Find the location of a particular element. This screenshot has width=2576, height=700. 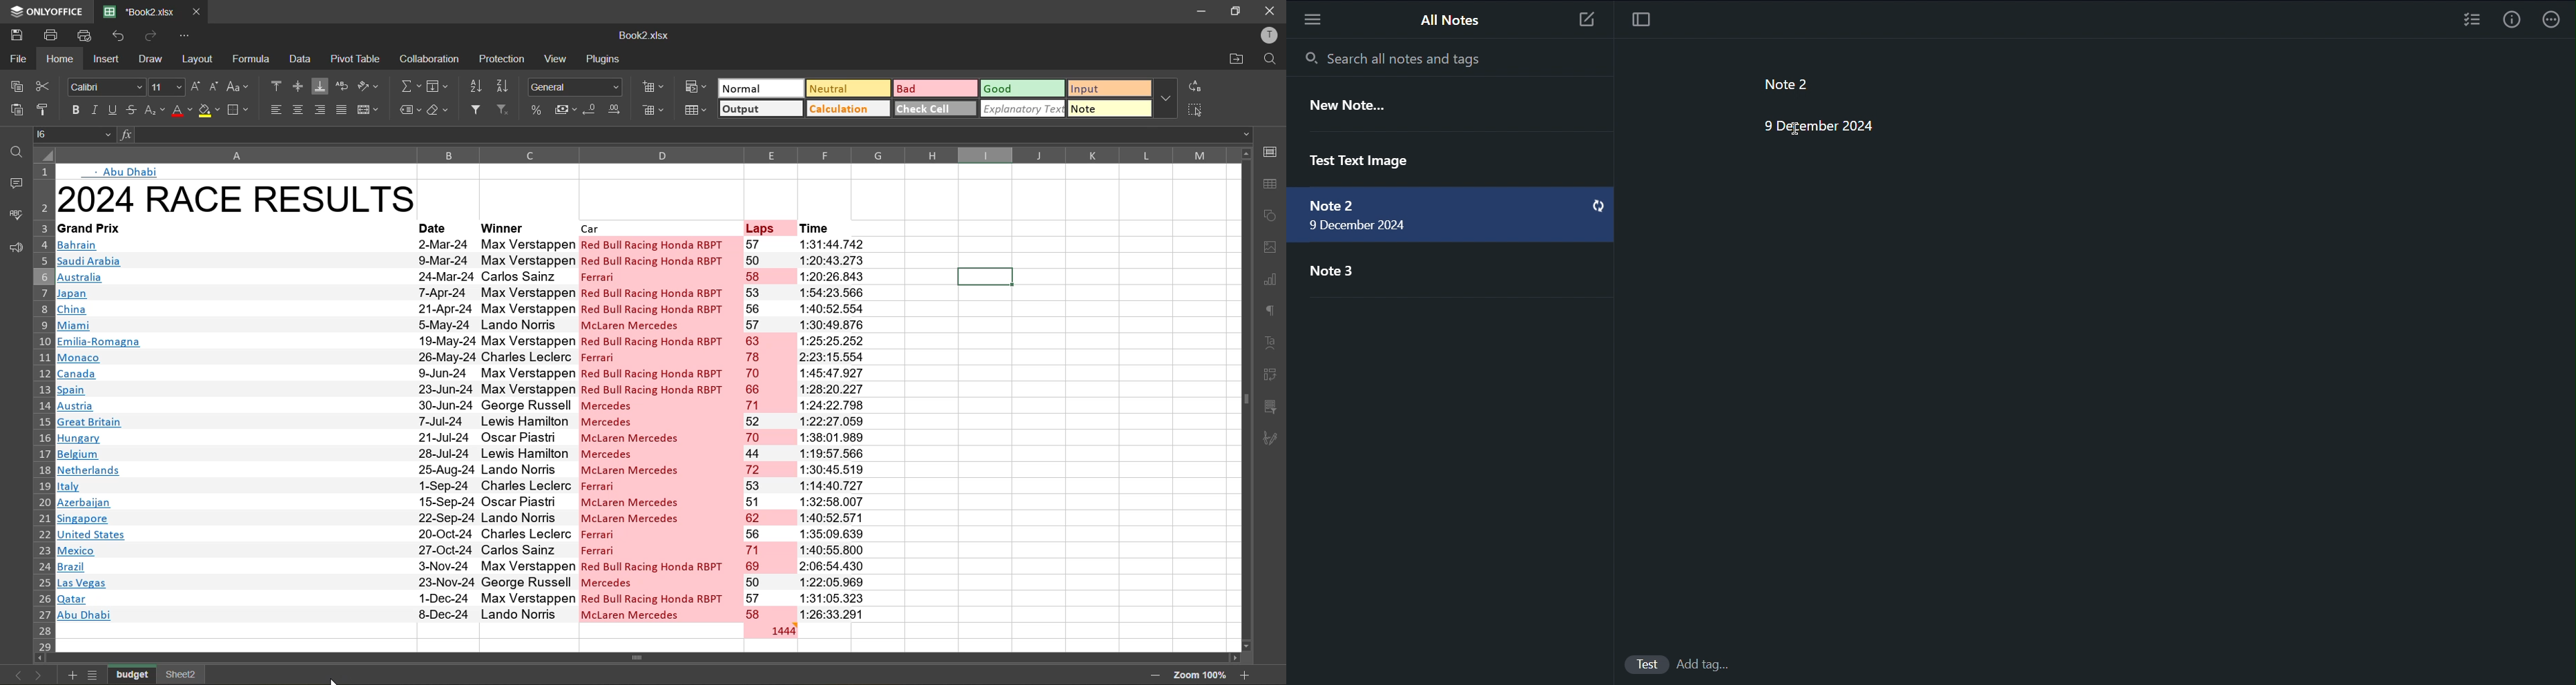

bad is located at coordinates (933, 86).